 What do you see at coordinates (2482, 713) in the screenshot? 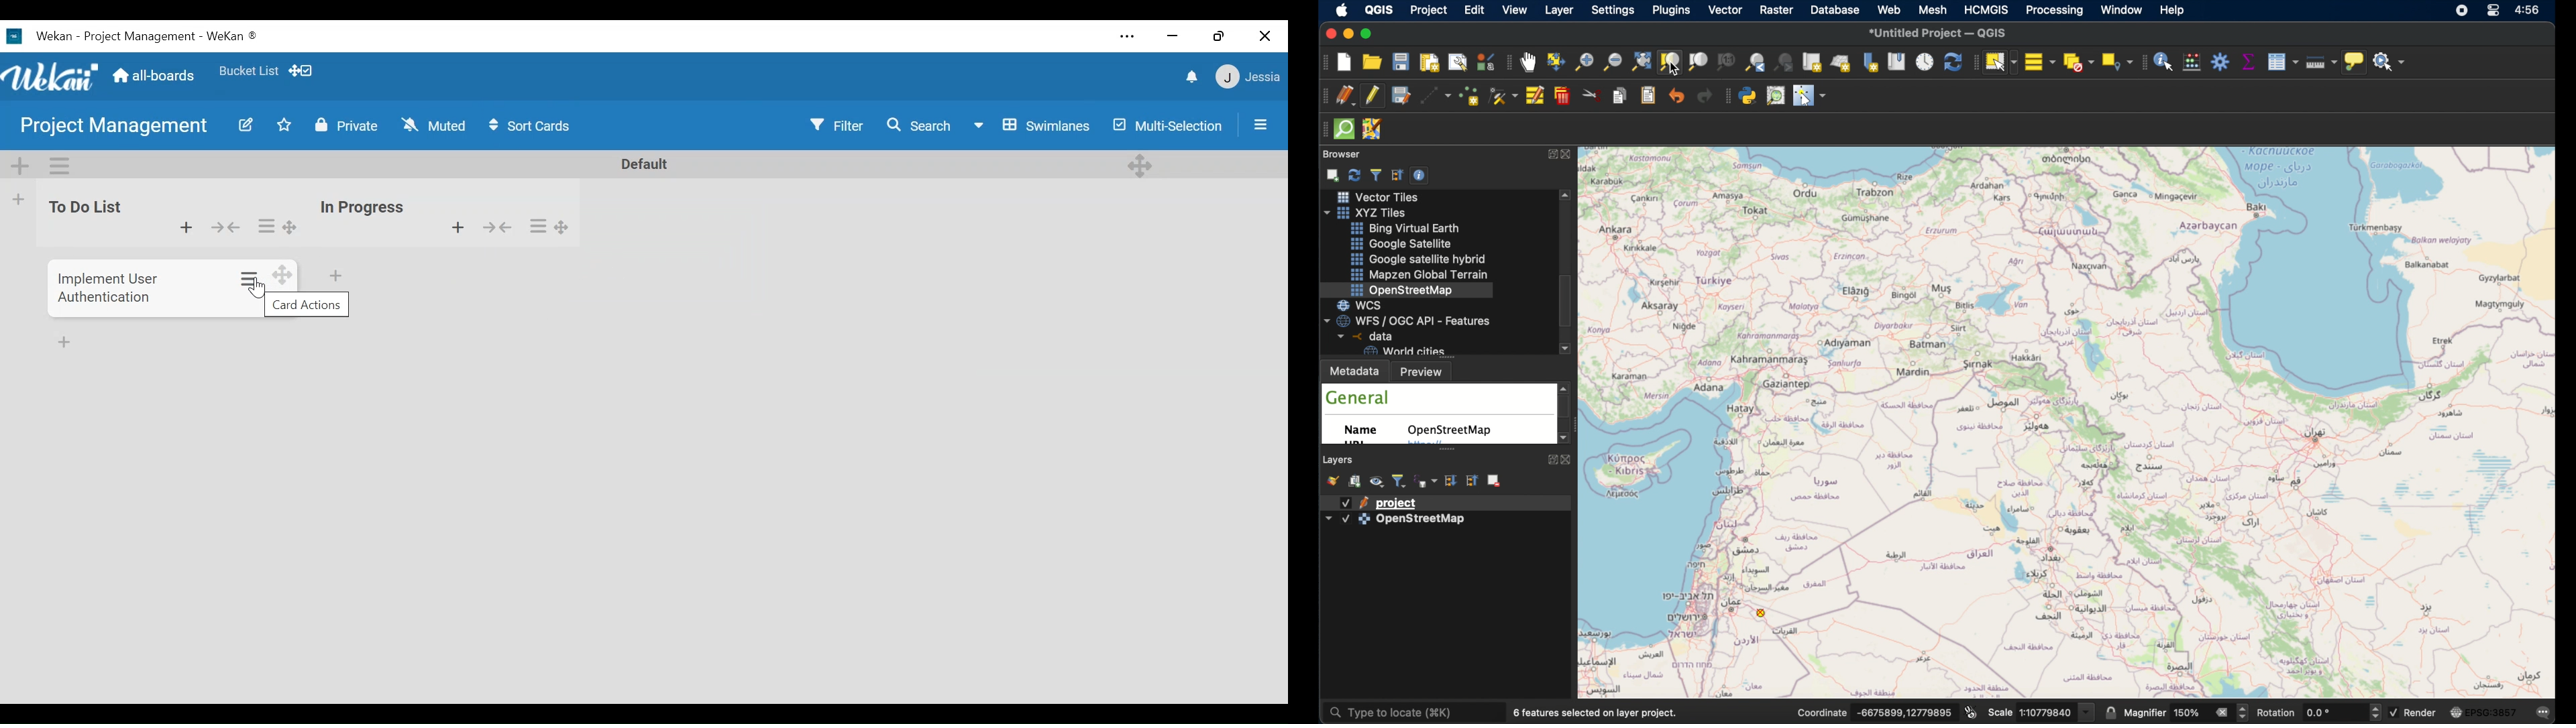
I see `current csr` at bounding box center [2482, 713].